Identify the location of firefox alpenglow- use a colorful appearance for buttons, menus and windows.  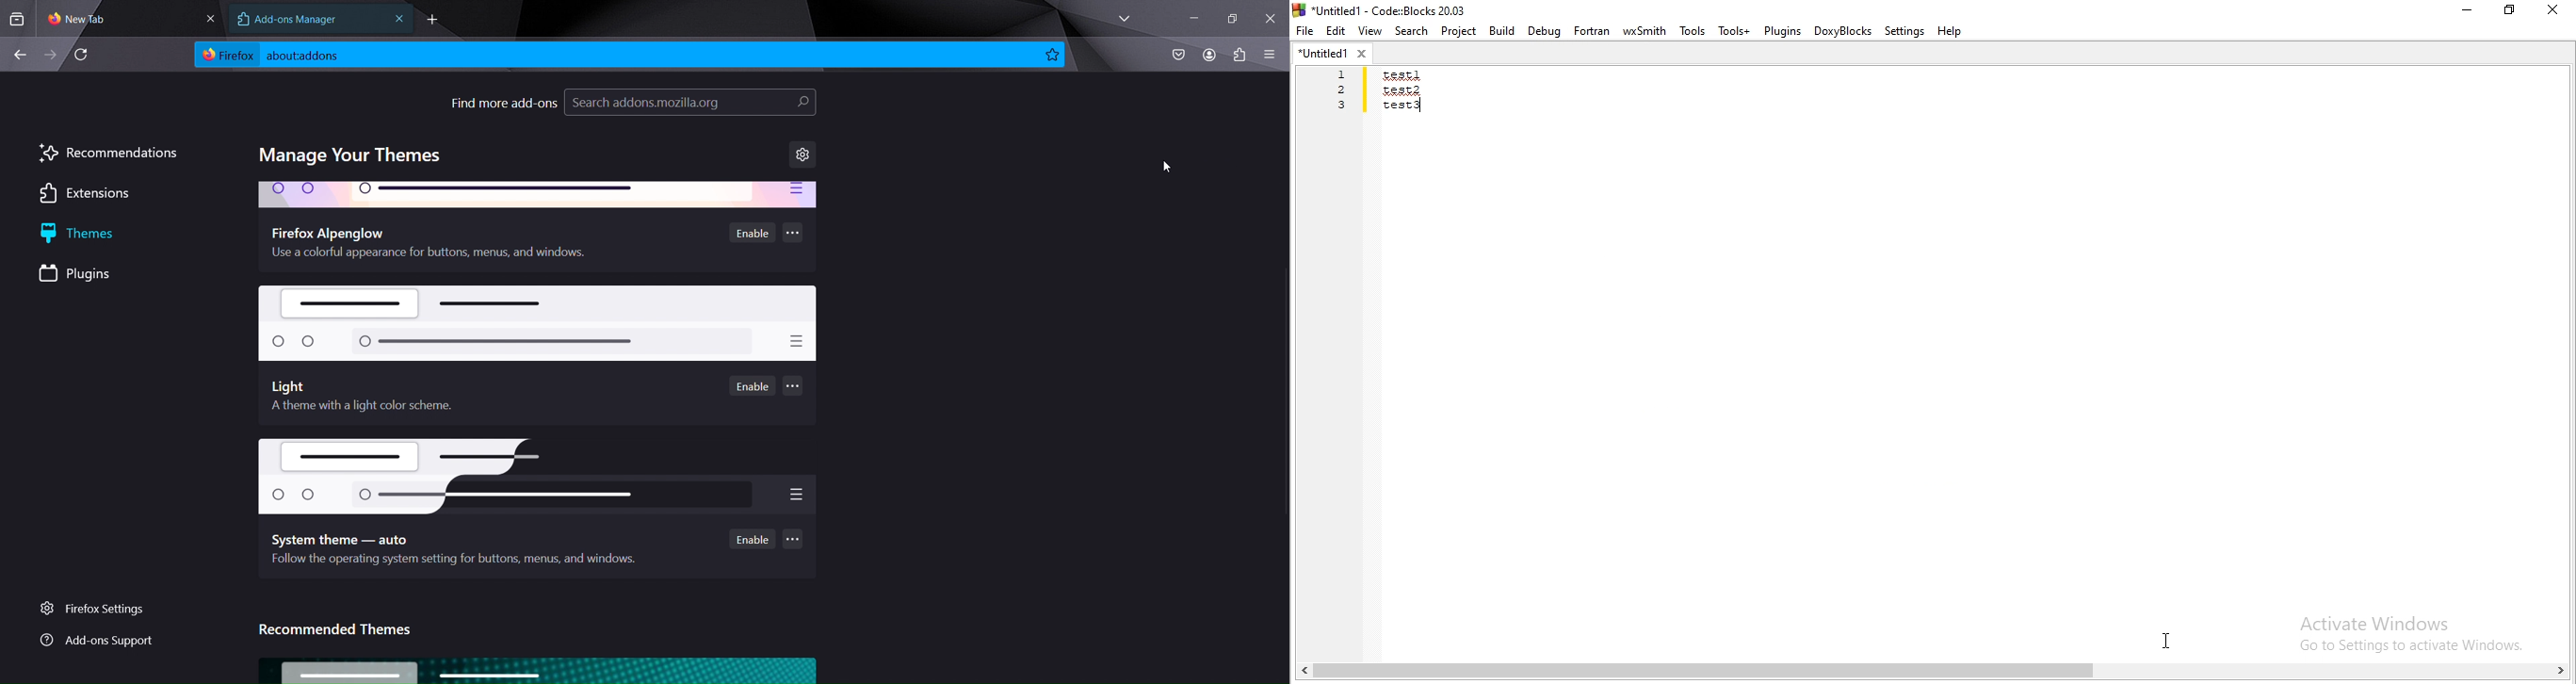
(450, 243).